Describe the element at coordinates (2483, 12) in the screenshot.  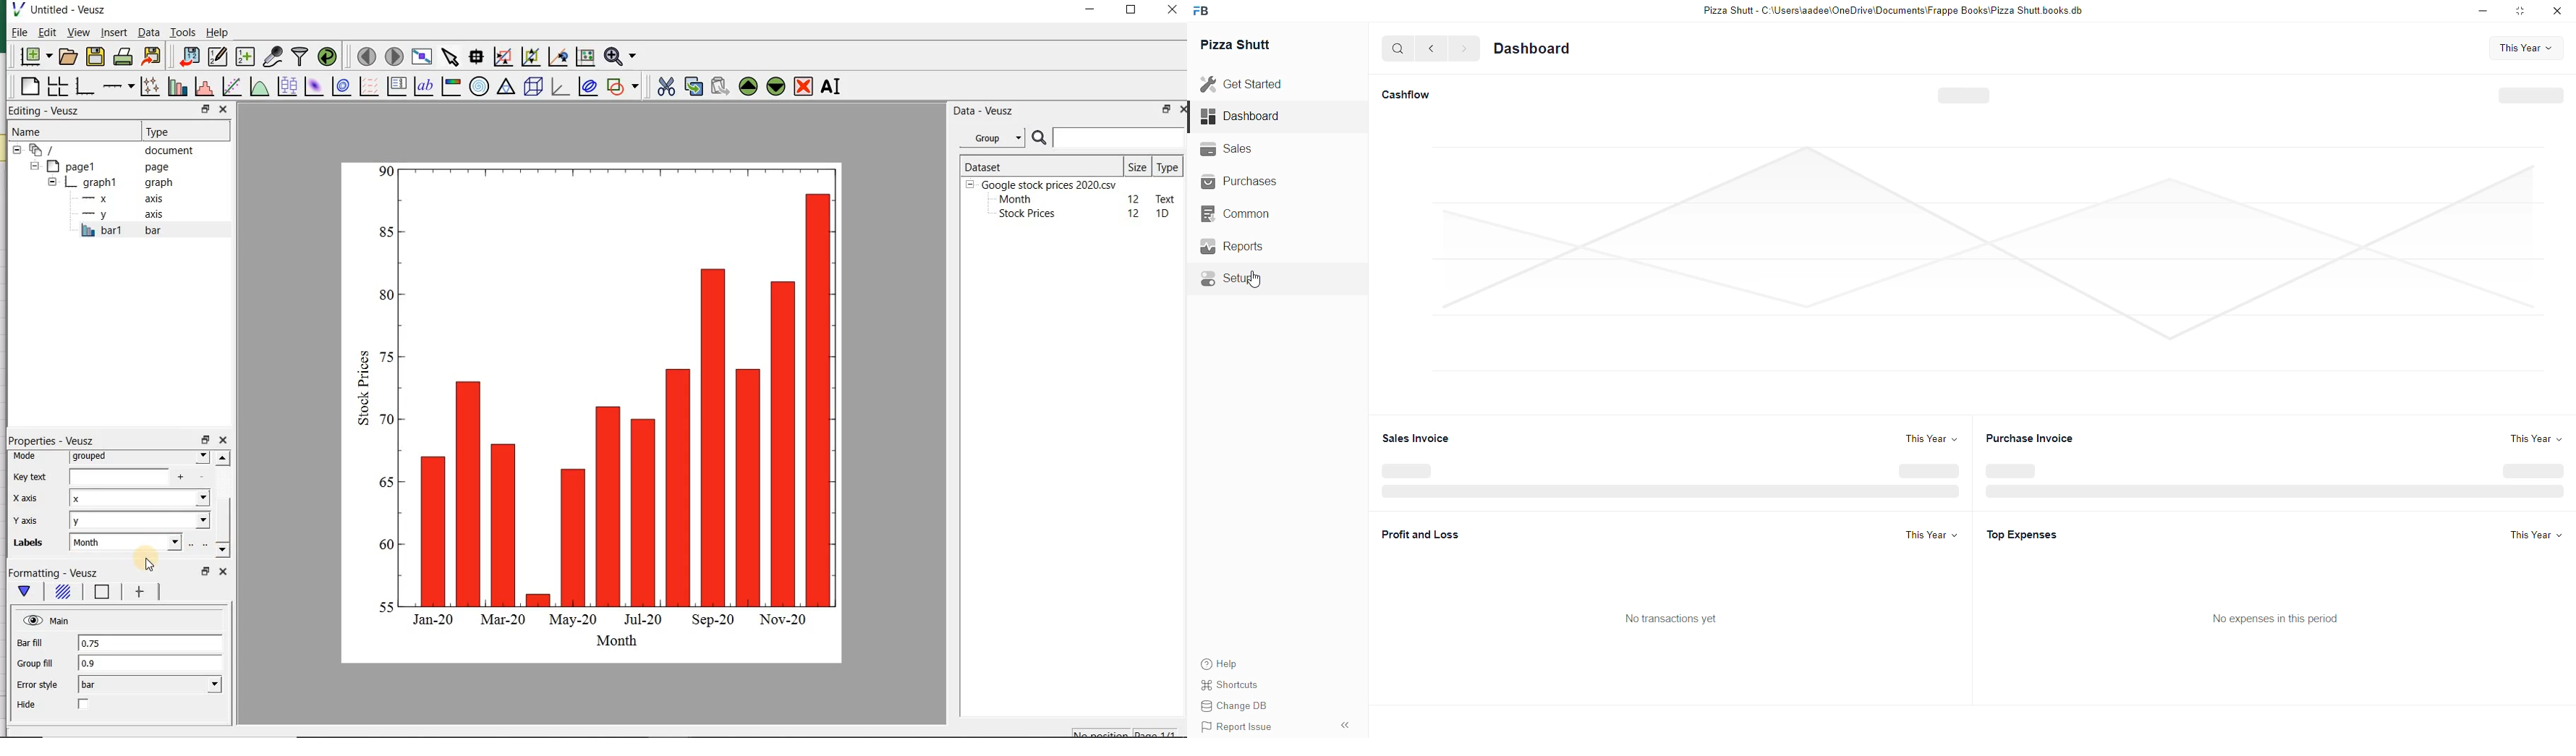
I see `minimize` at that location.